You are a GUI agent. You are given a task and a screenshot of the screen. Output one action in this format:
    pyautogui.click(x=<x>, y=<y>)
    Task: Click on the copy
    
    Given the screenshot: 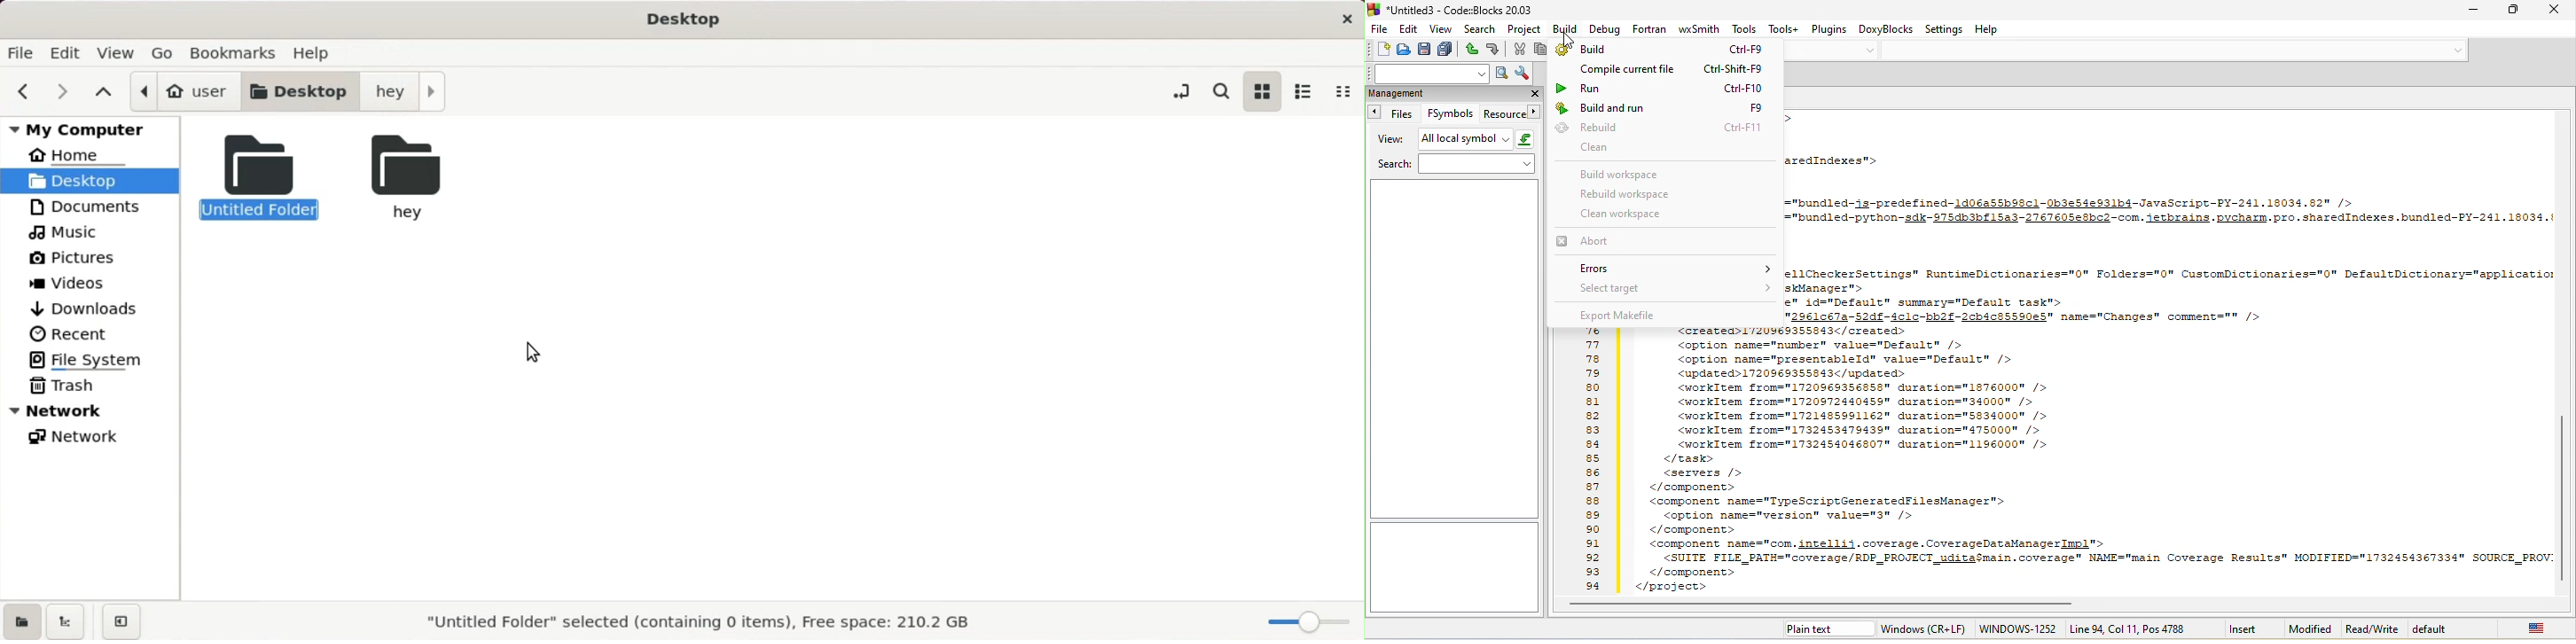 What is the action you would take?
    pyautogui.click(x=1542, y=49)
    